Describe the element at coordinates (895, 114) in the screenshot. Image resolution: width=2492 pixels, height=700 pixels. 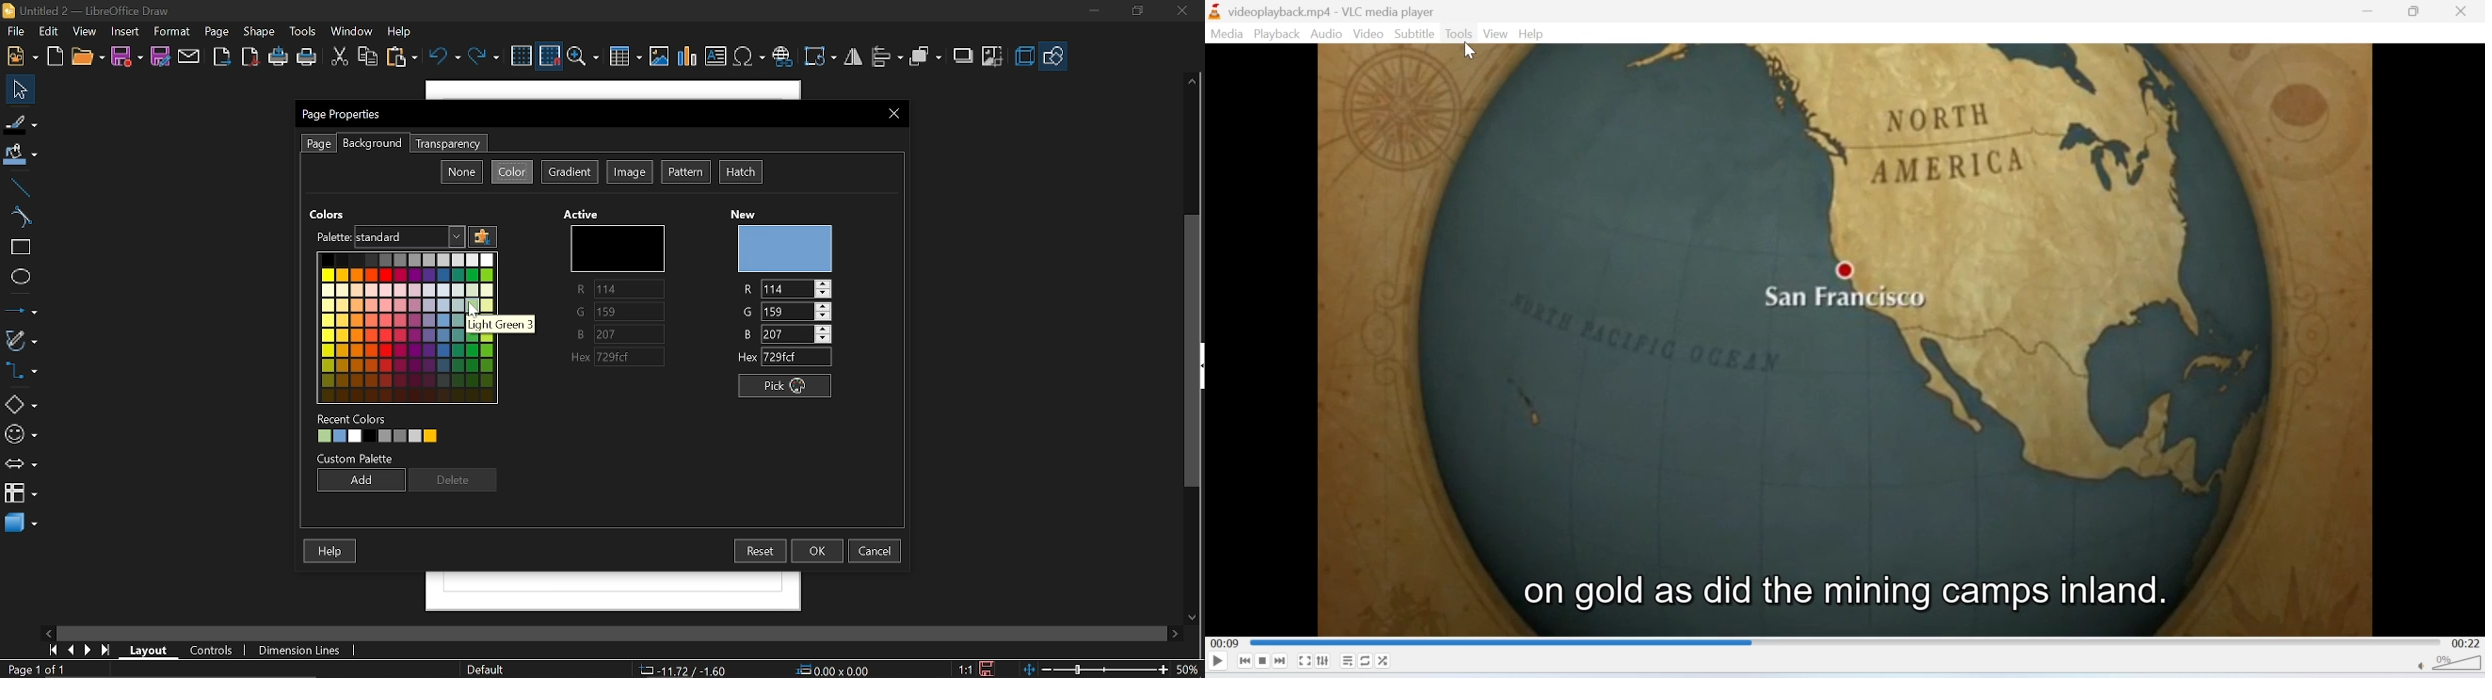
I see `Close` at that location.